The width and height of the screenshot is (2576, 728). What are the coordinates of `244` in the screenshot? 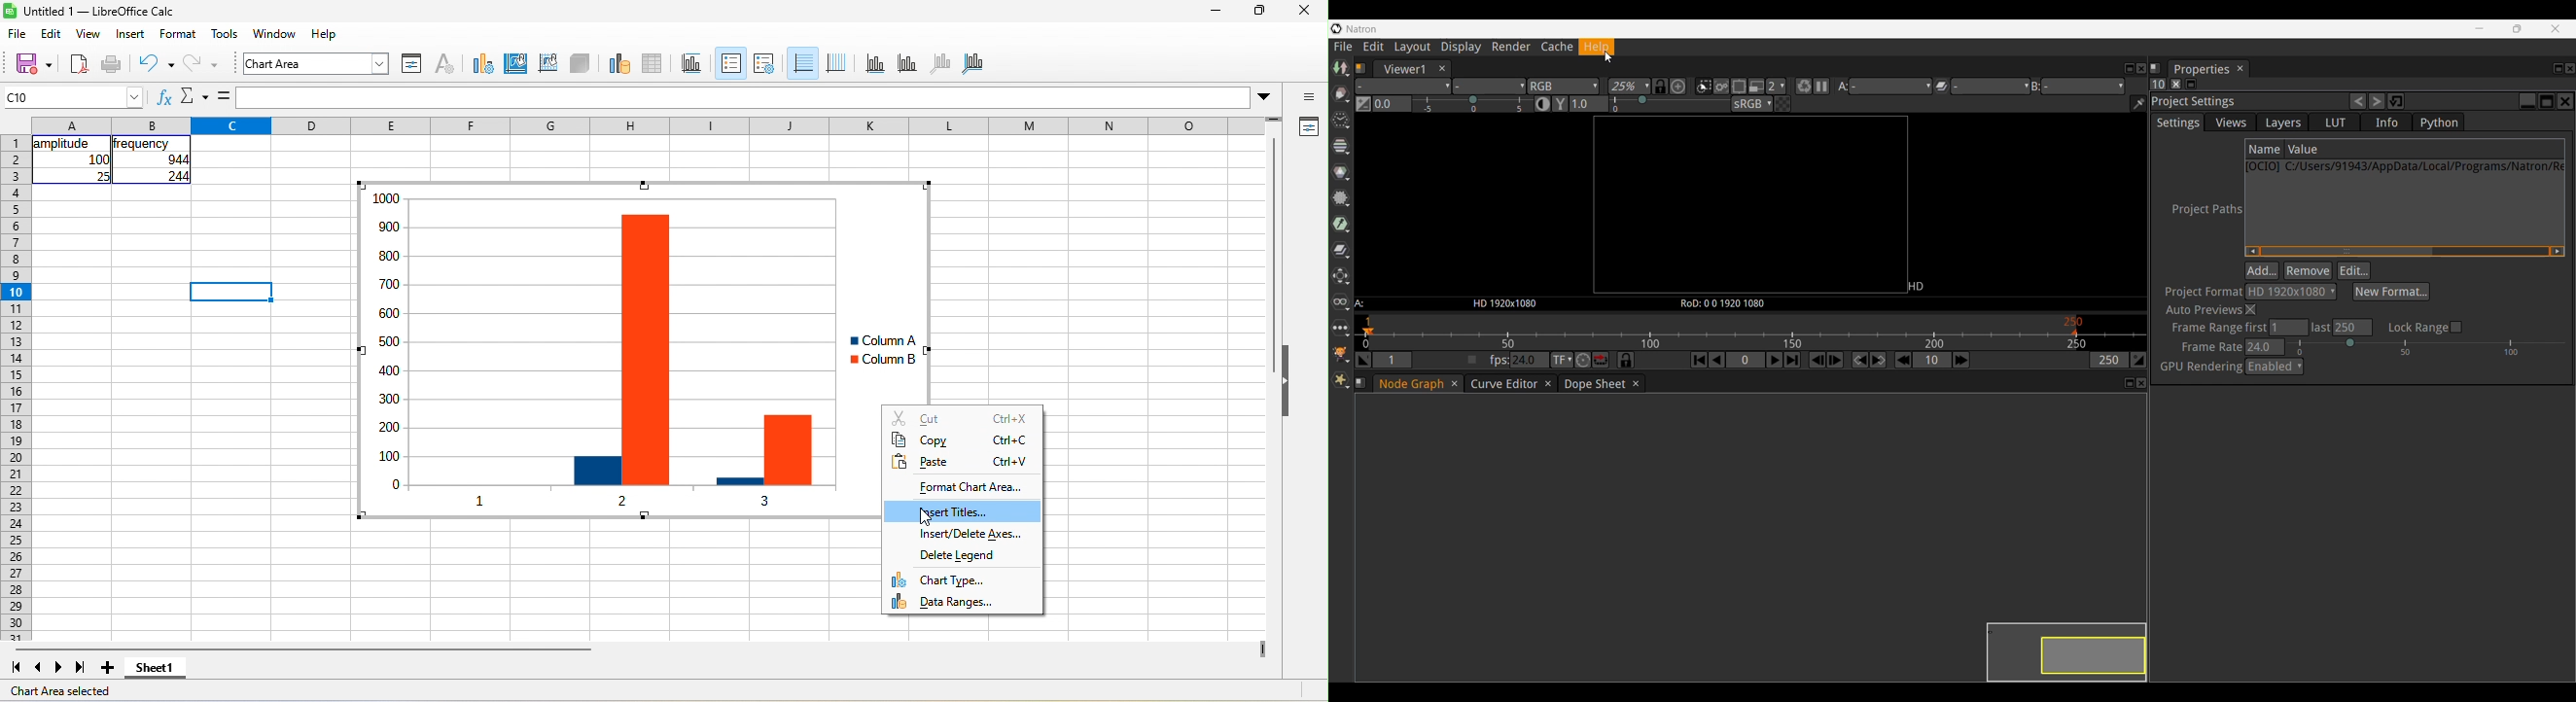 It's located at (178, 176).